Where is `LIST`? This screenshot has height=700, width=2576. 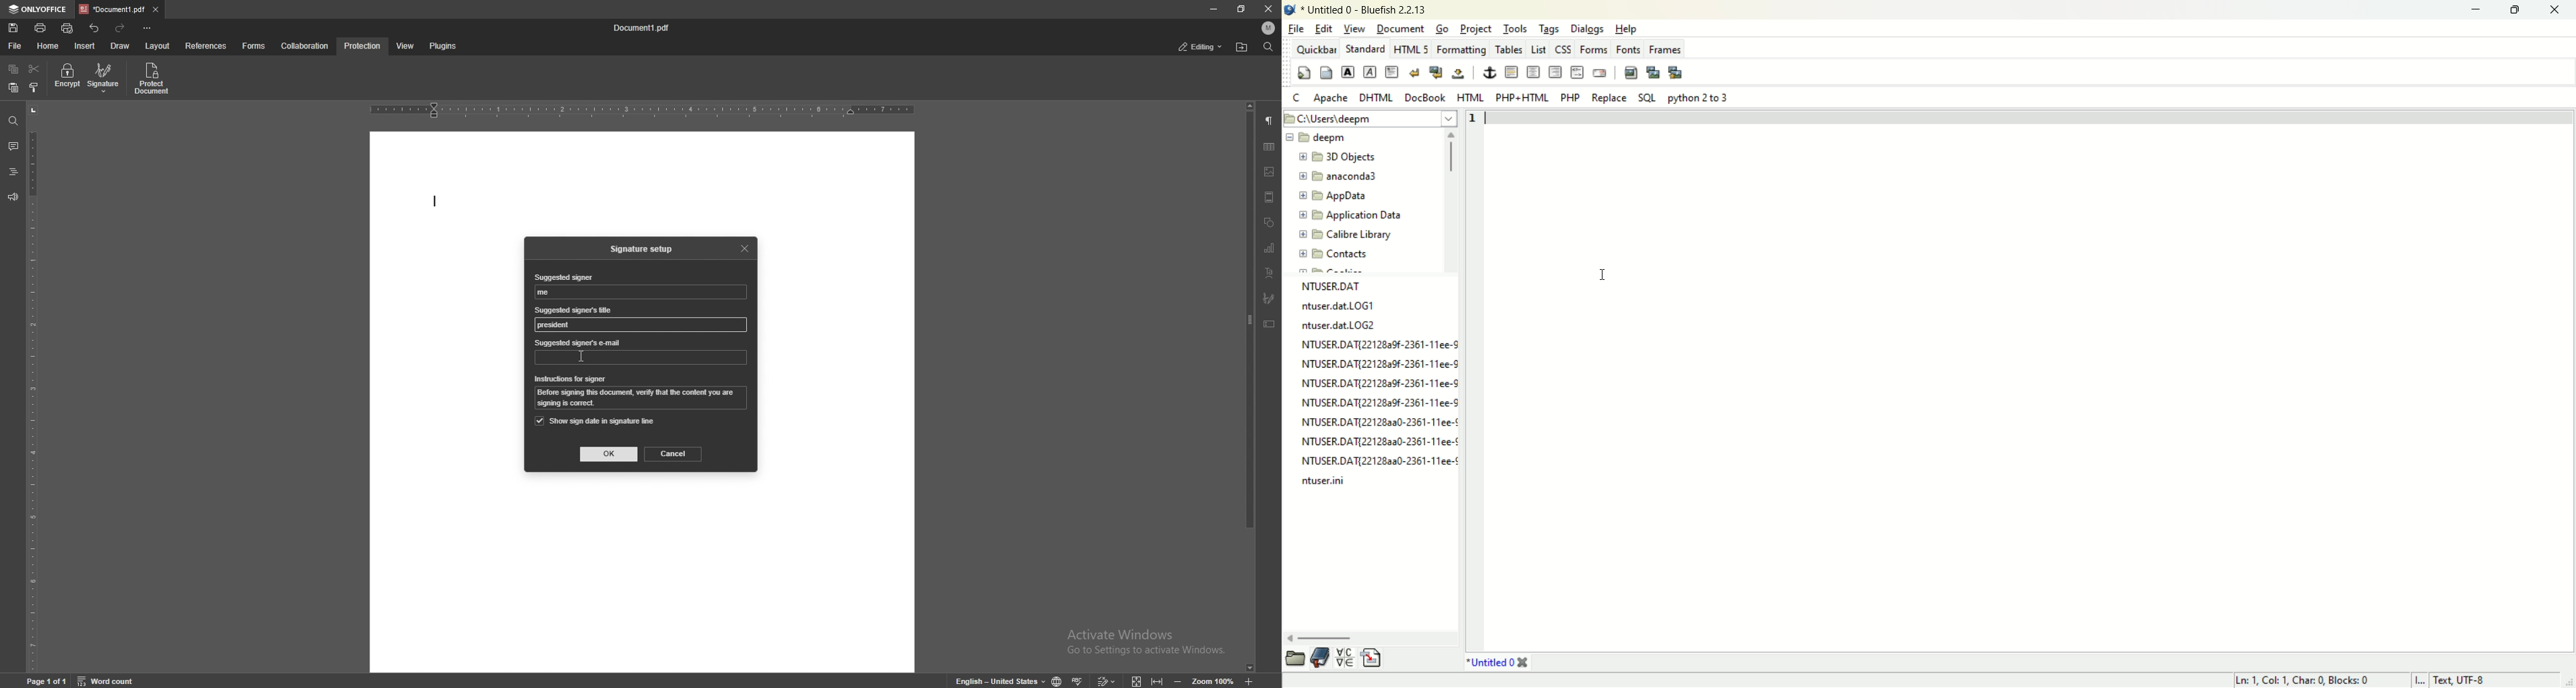 LIST is located at coordinates (1540, 50).